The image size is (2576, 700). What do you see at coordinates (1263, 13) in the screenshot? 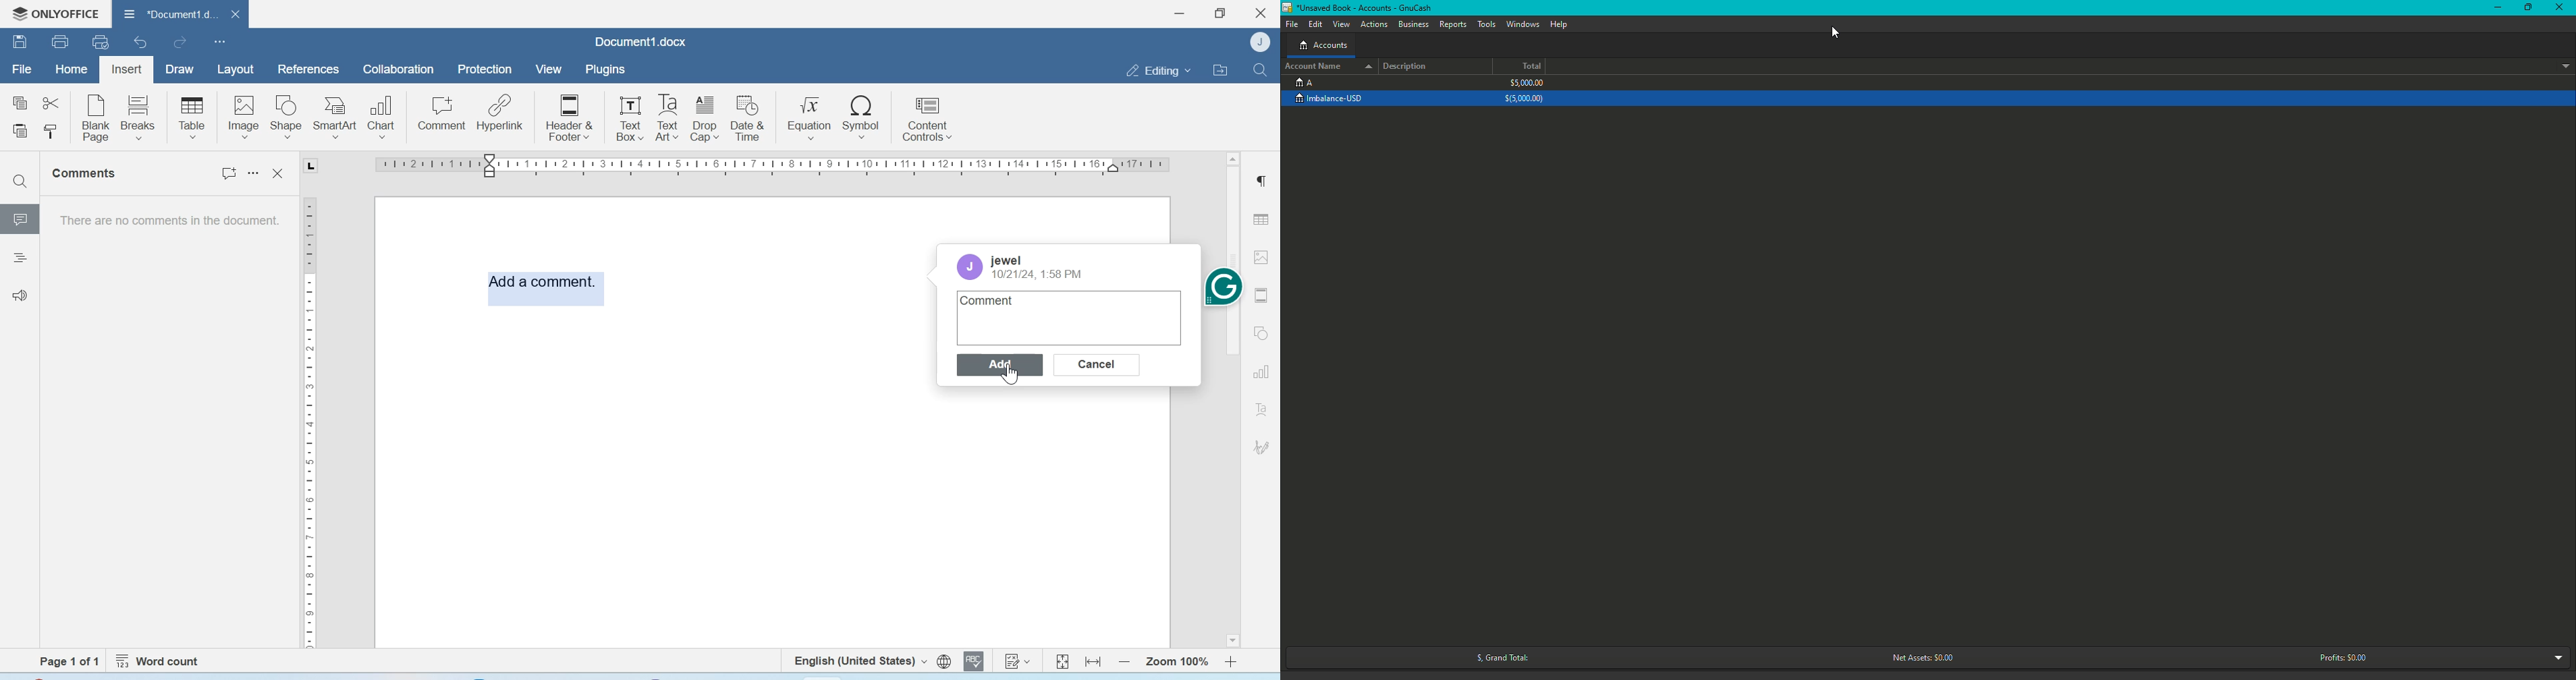
I see `Close` at bounding box center [1263, 13].